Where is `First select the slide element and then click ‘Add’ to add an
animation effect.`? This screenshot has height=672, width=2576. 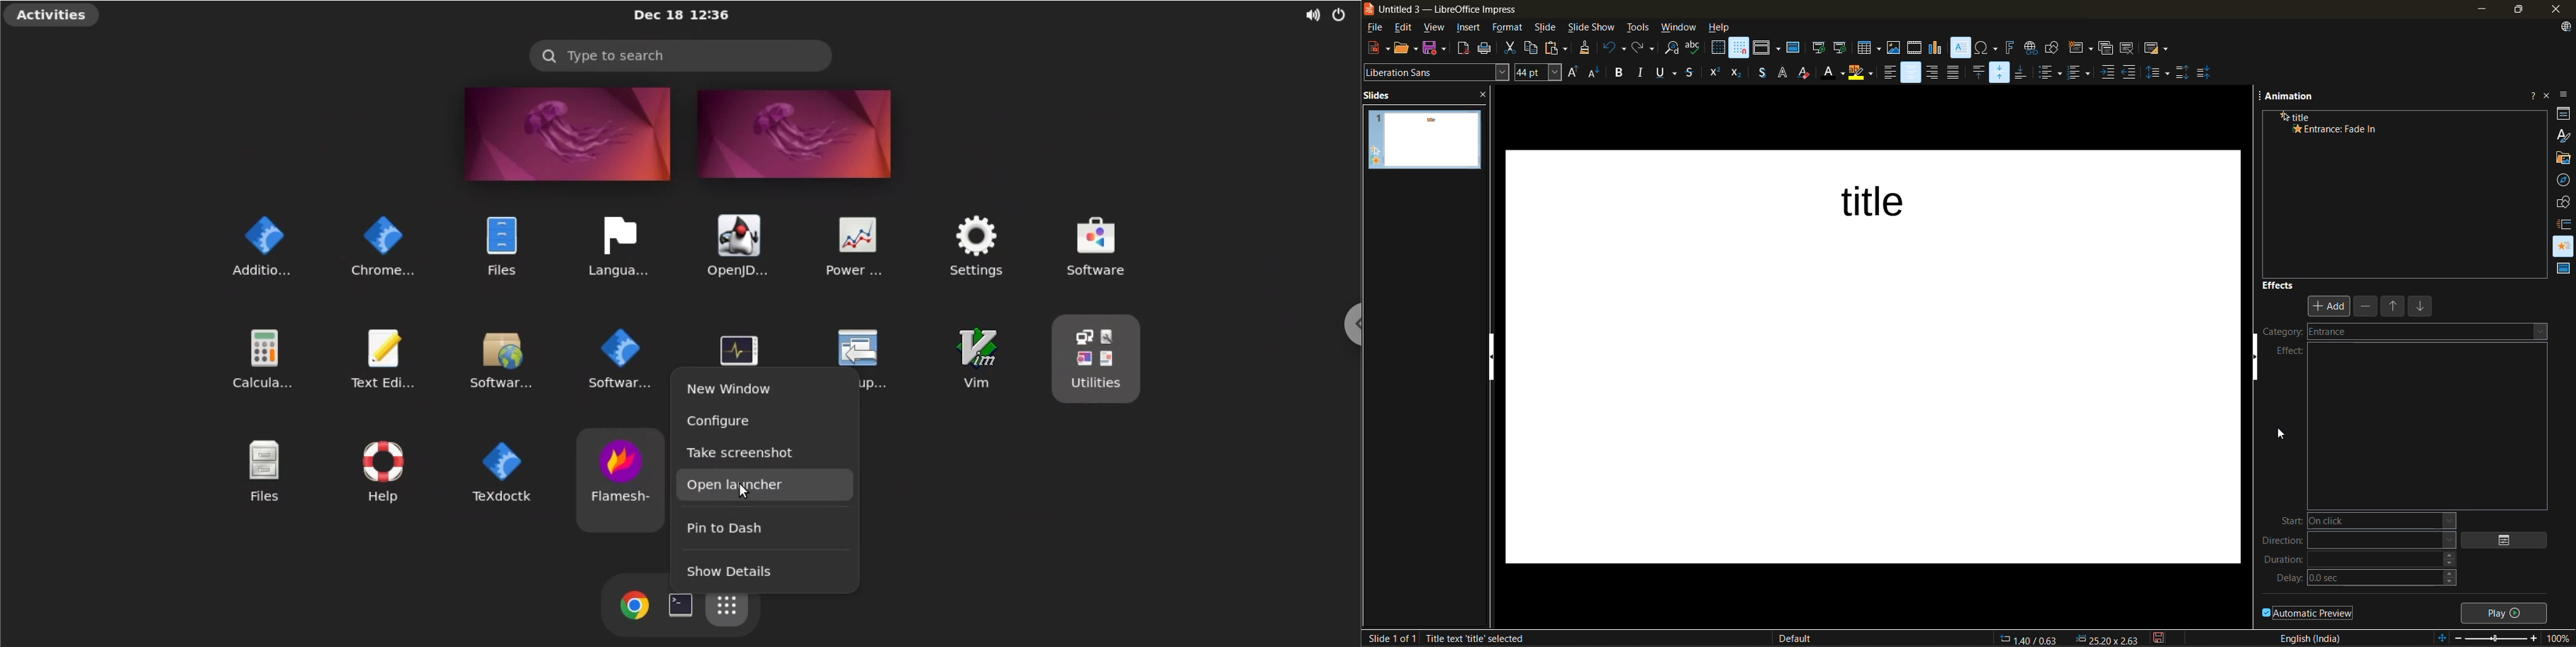 First select the slide element and then click ‘Add’ to add an
animation effect. is located at coordinates (2404, 189).